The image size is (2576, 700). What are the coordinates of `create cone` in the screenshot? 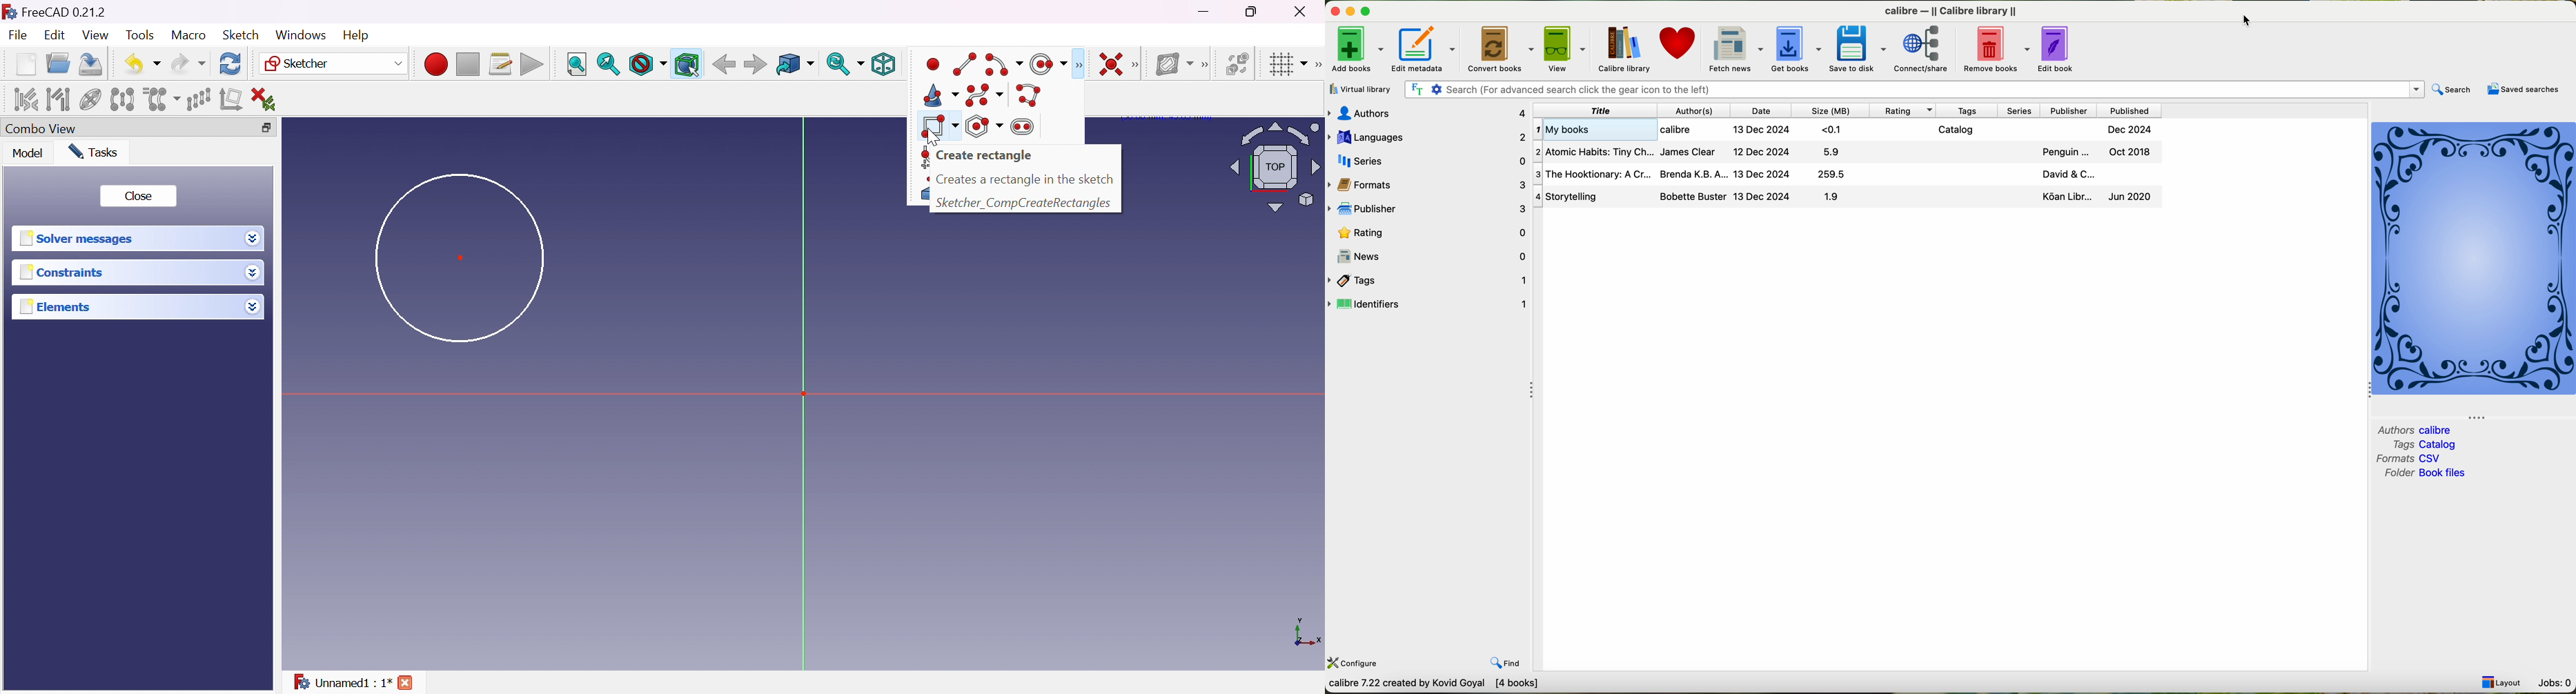 It's located at (941, 95).